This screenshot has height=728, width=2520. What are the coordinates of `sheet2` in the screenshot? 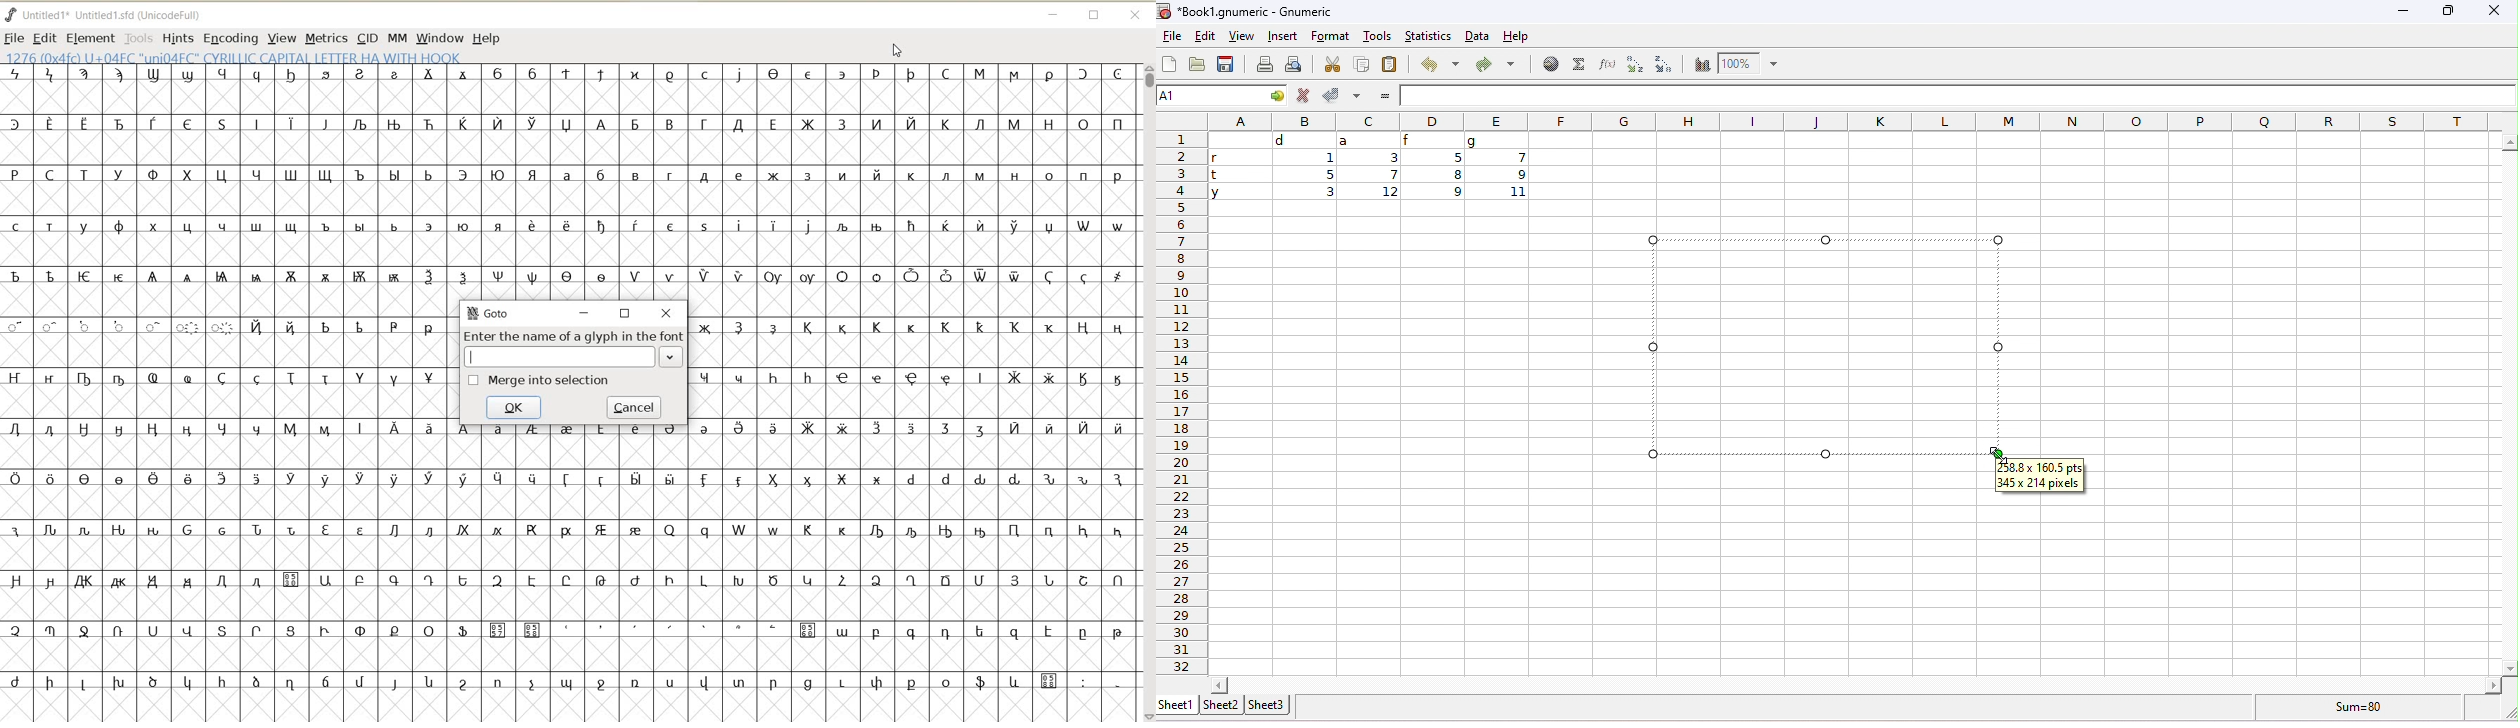 It's located at (1221, 705).